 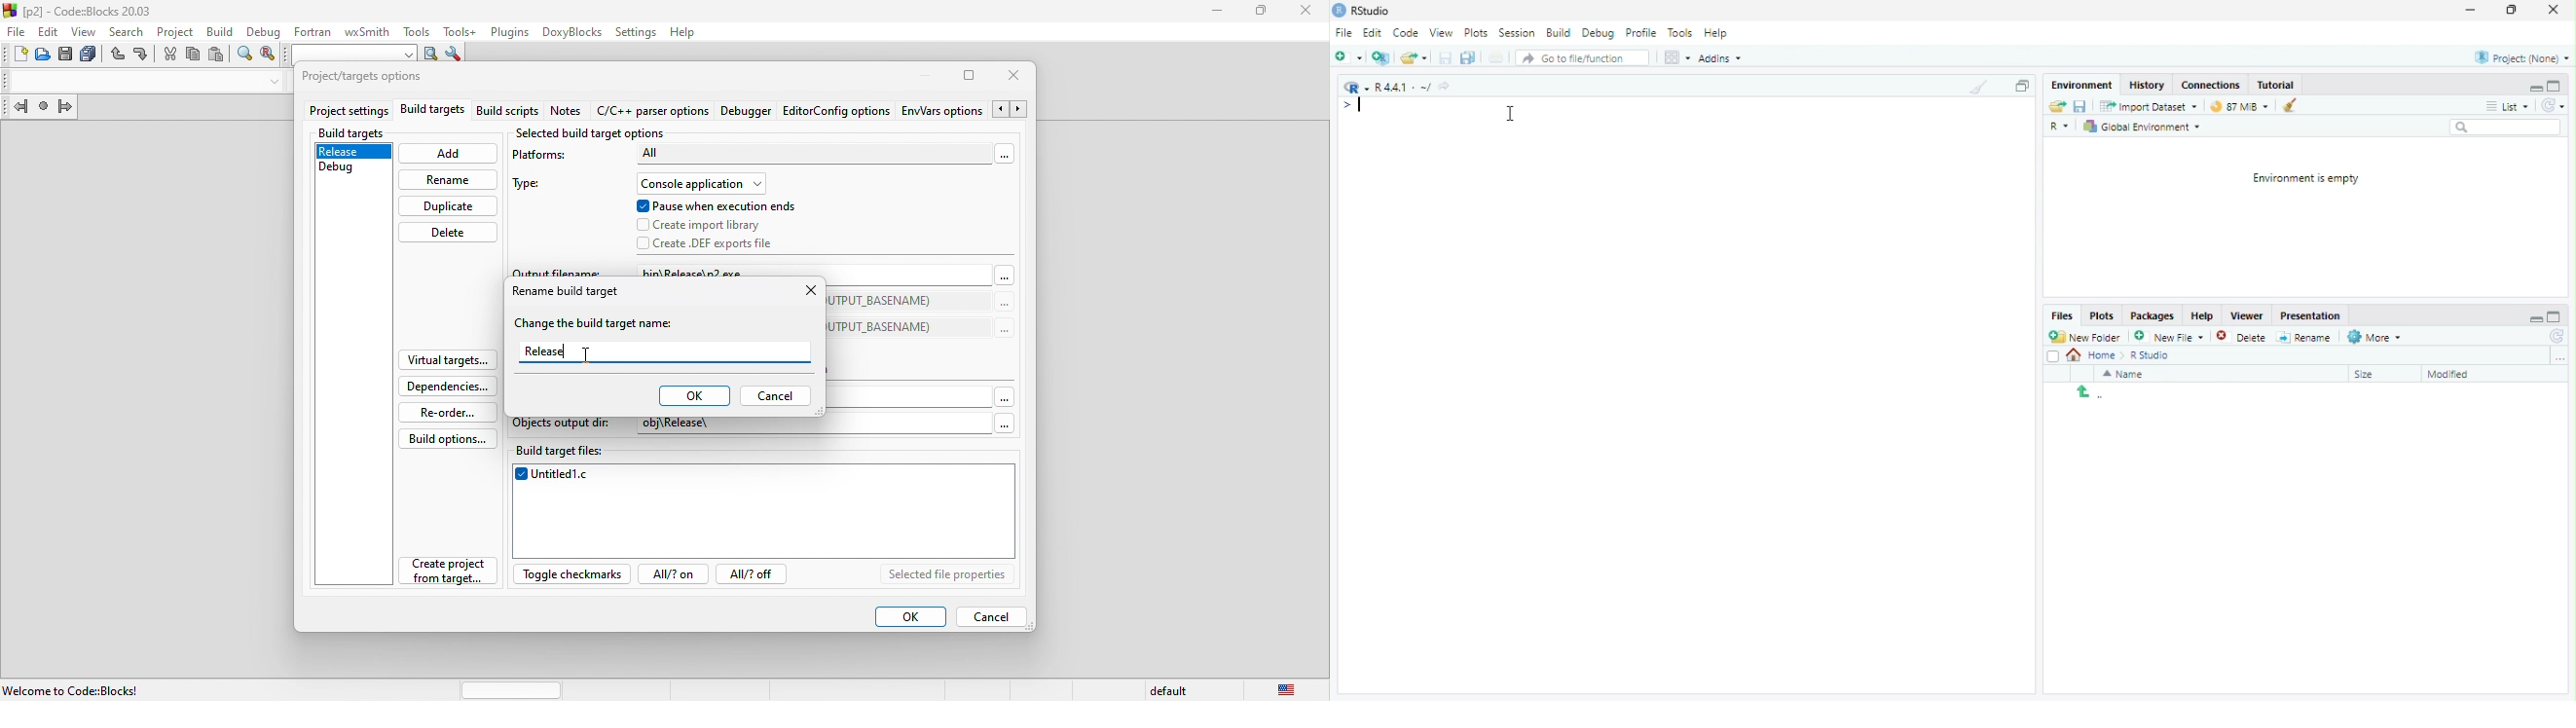 What do you see at coordinates (2507, 104) in the screenshot?
I see `List` at bounding box center [2507, 104].